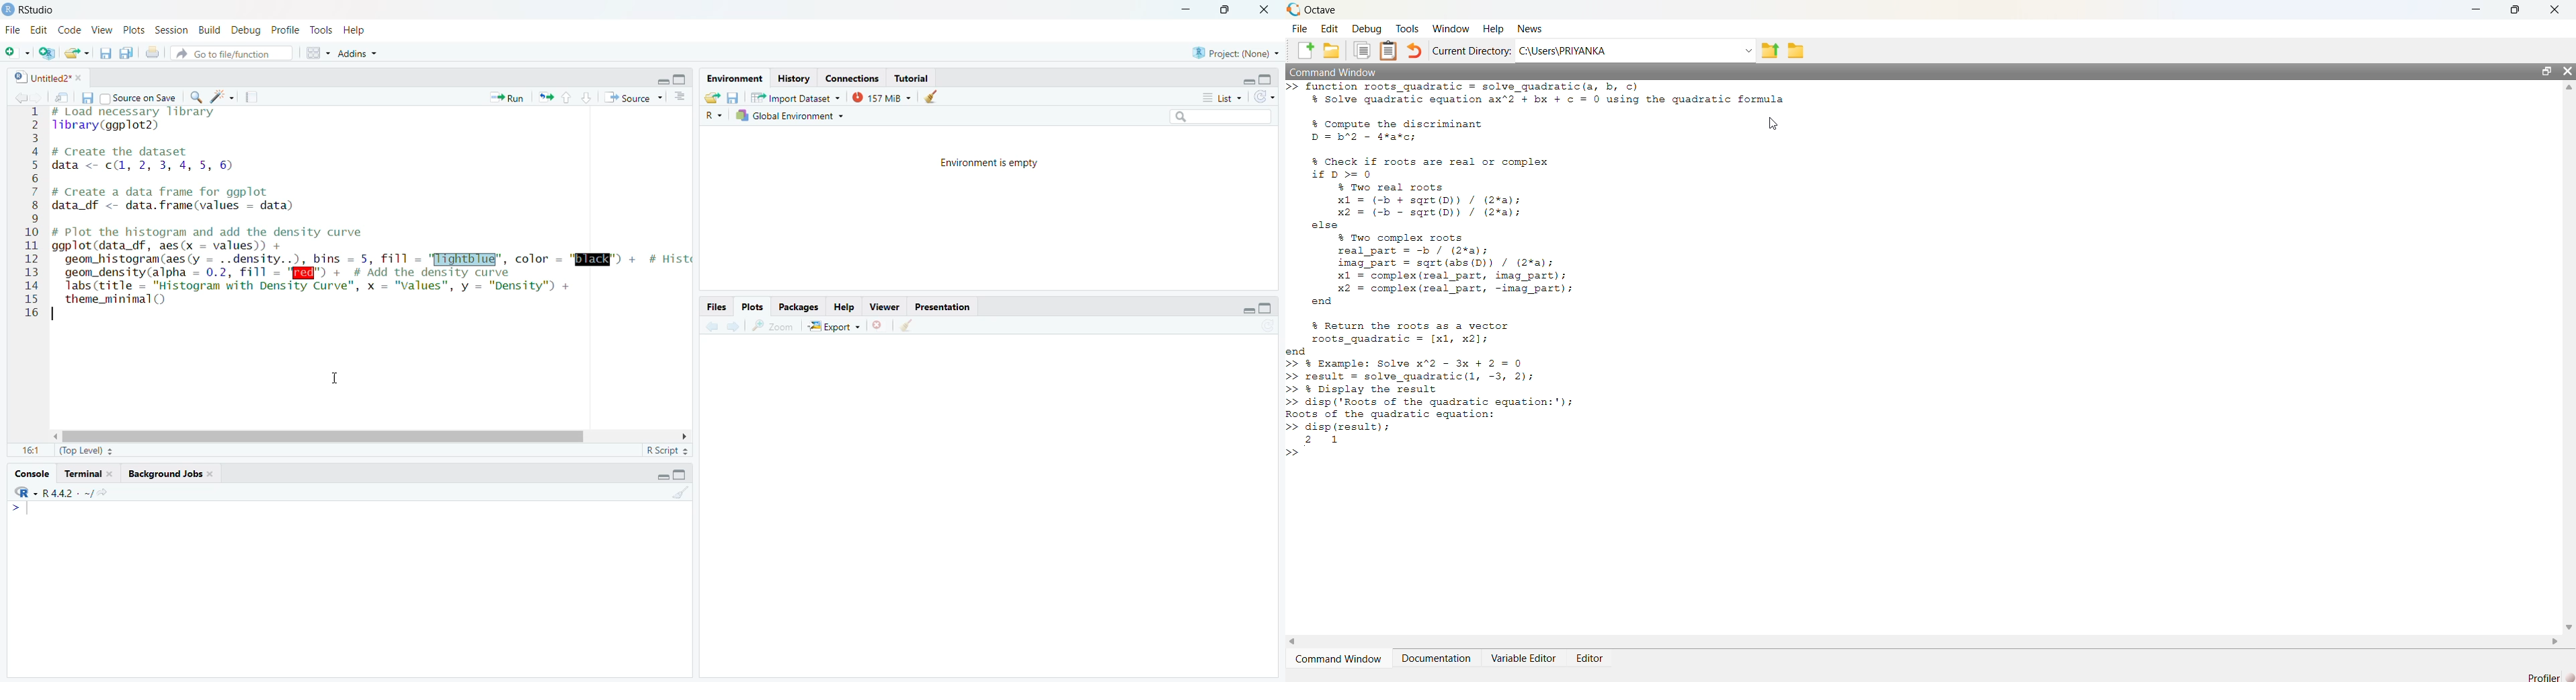  What do you see at coordinates (852, 78) in the screenshot?
I see `Connections` at bounding box center [852, 78].